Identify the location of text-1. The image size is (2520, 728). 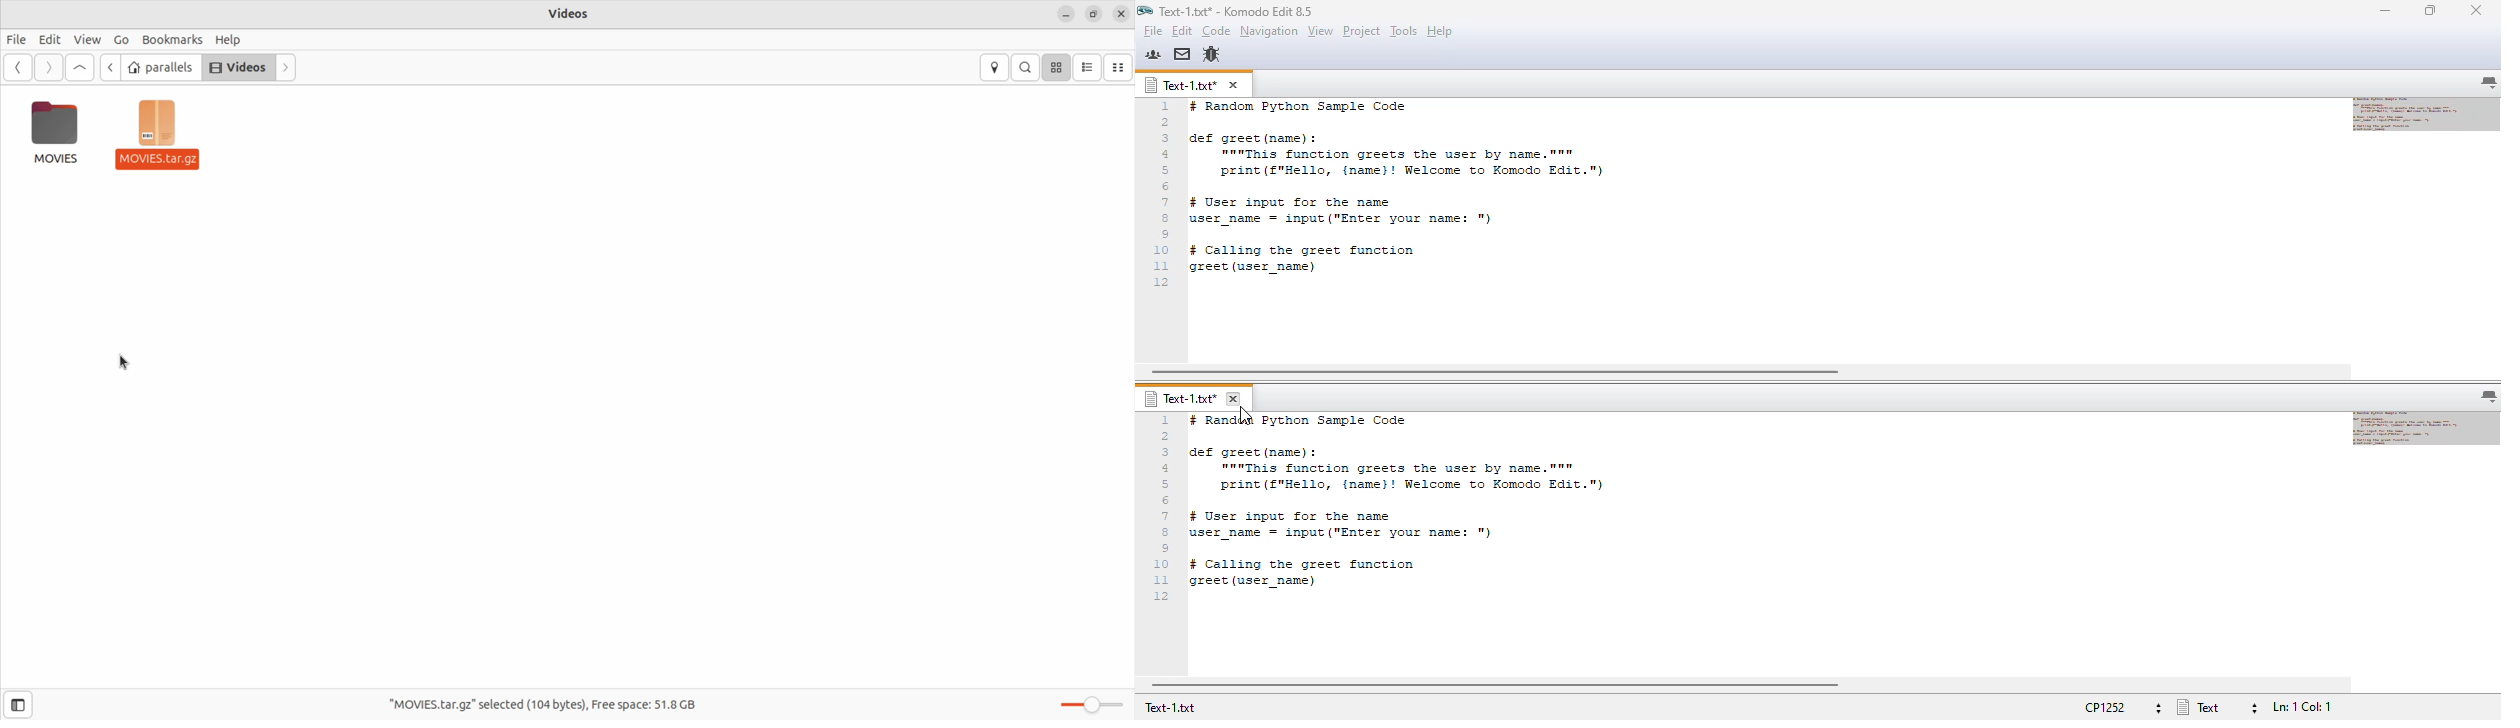
(1180, 85).